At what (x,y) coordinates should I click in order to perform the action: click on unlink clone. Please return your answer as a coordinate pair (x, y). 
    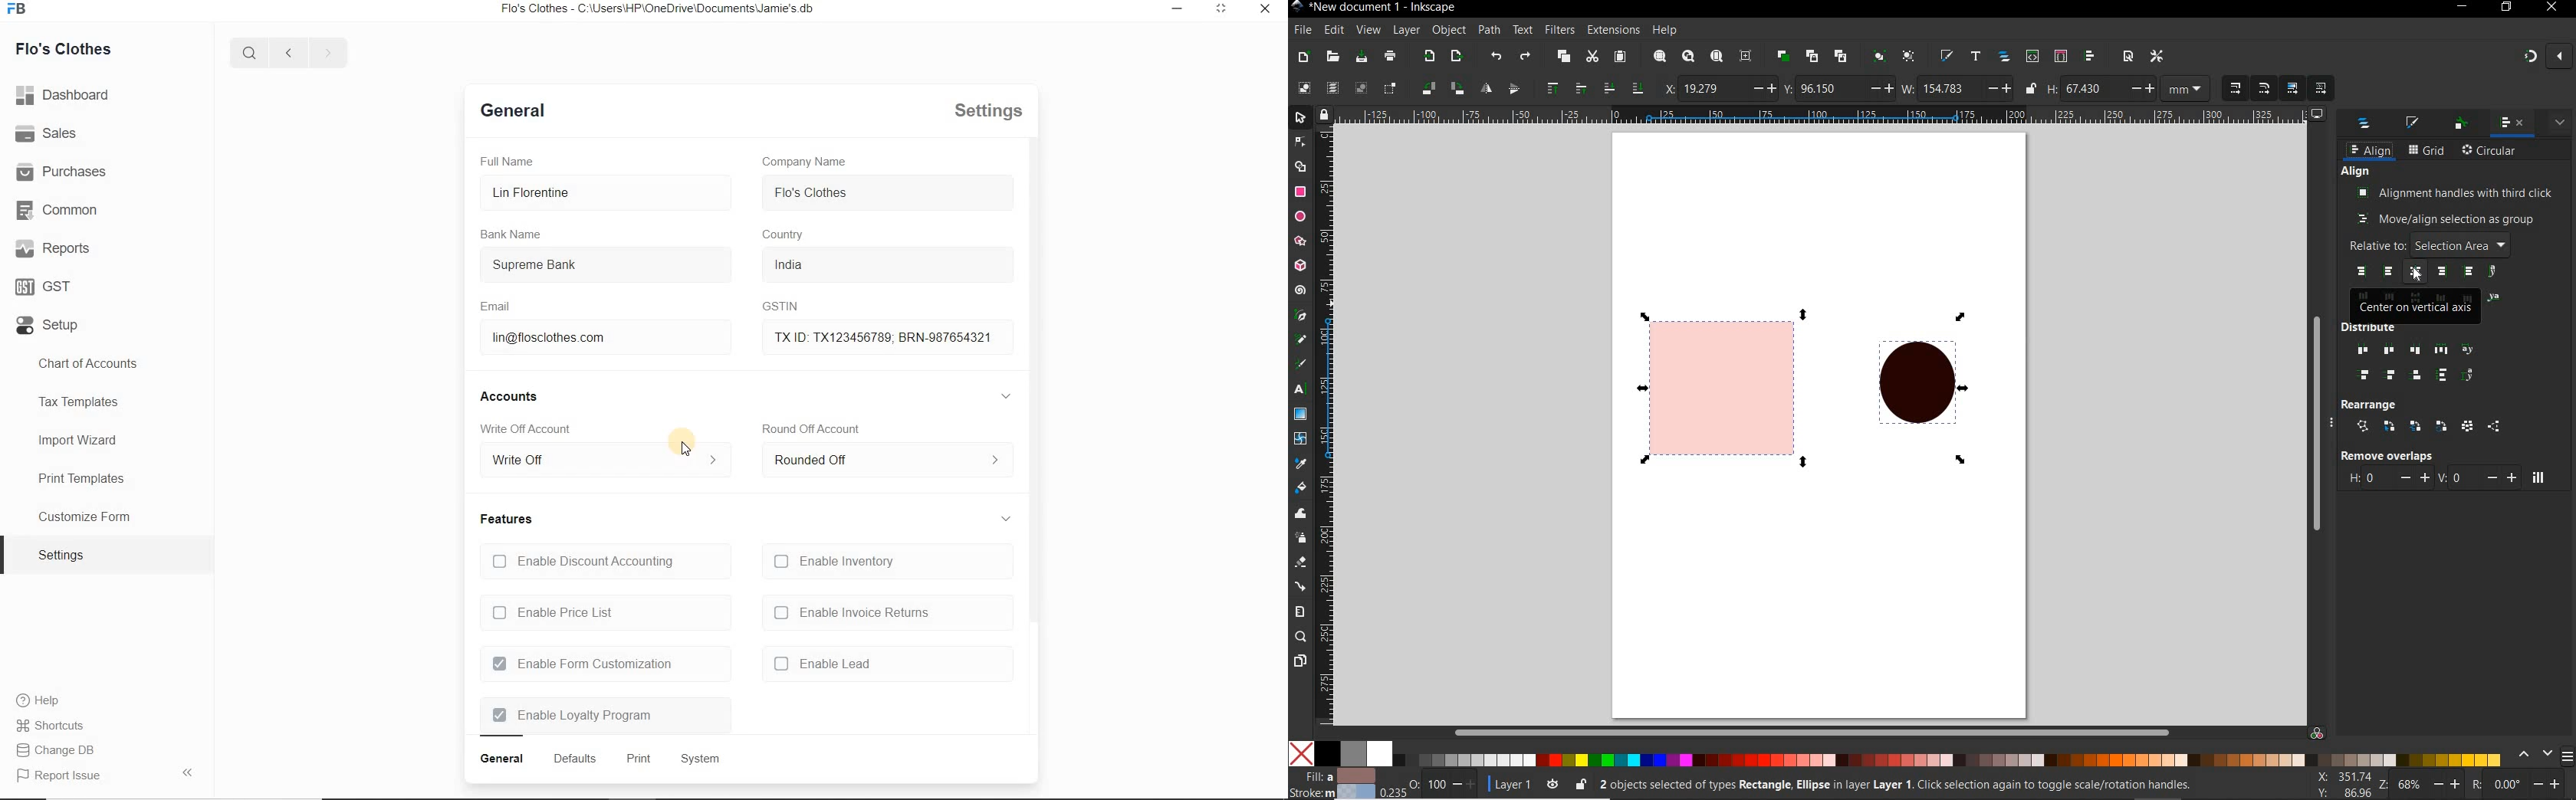
    Looking at the image, I should click on (1843, 55).